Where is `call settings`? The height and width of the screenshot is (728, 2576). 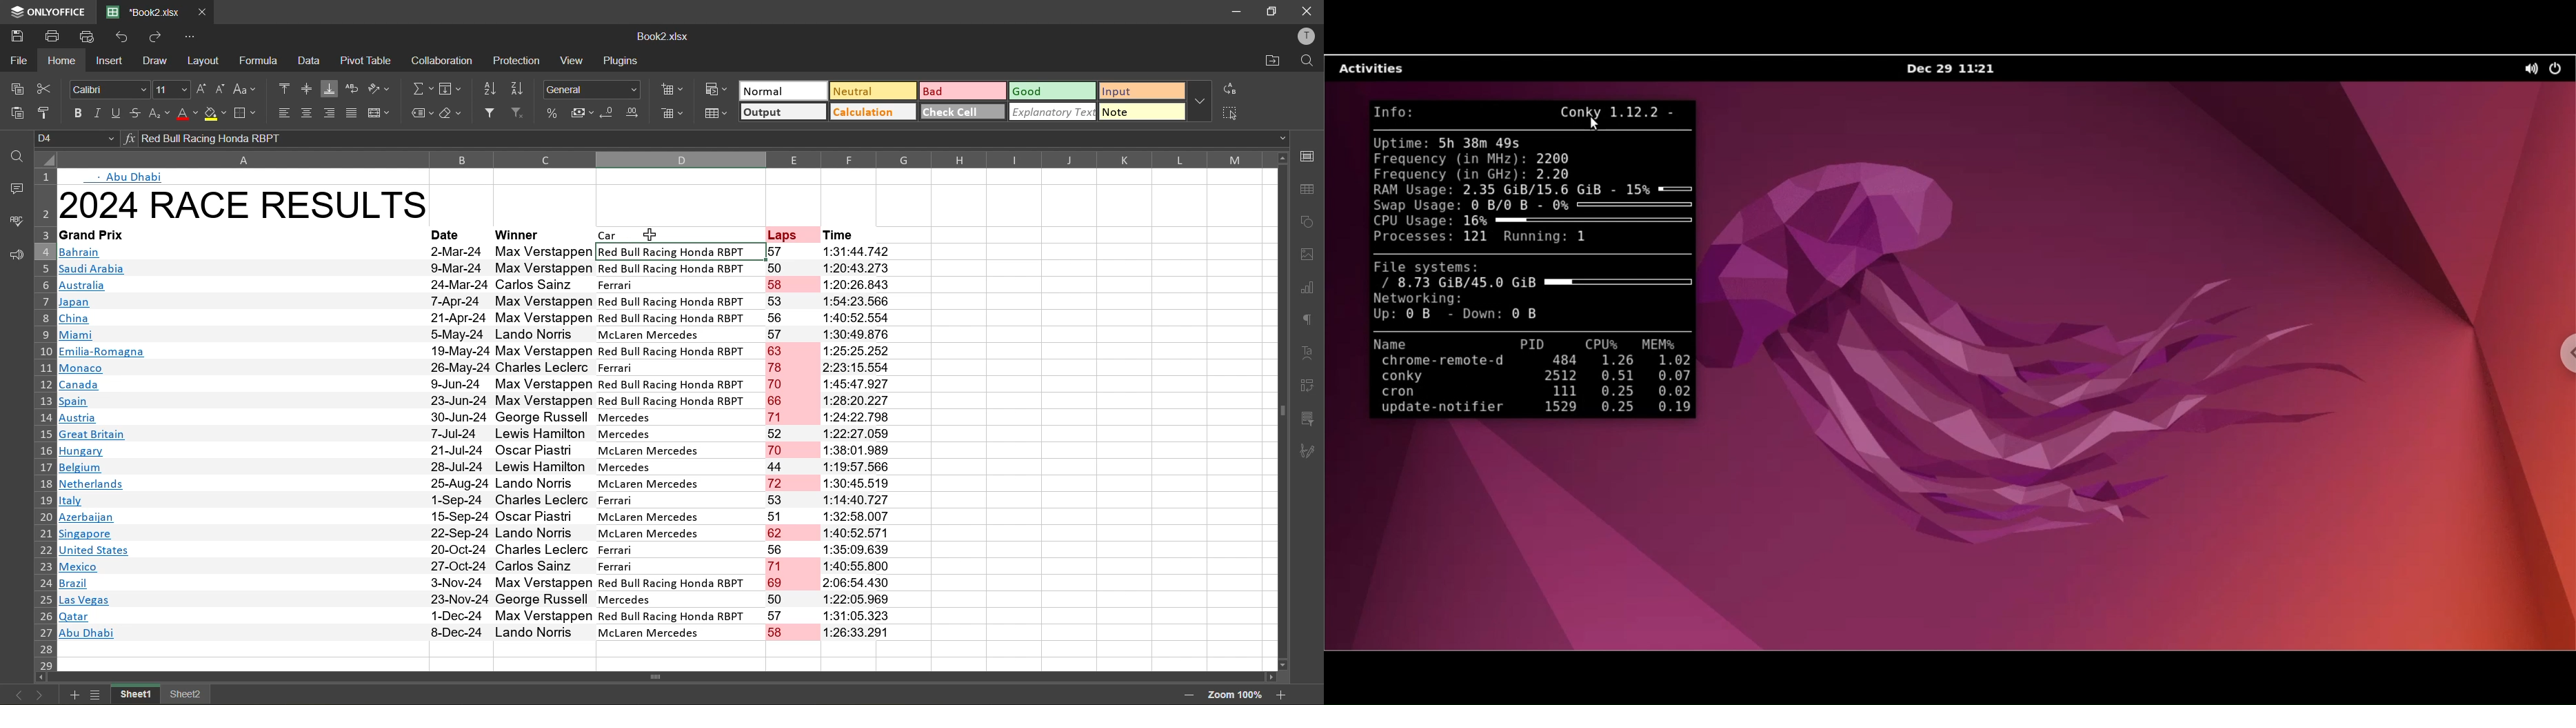 call settings is located at coordinates (1309, 158).